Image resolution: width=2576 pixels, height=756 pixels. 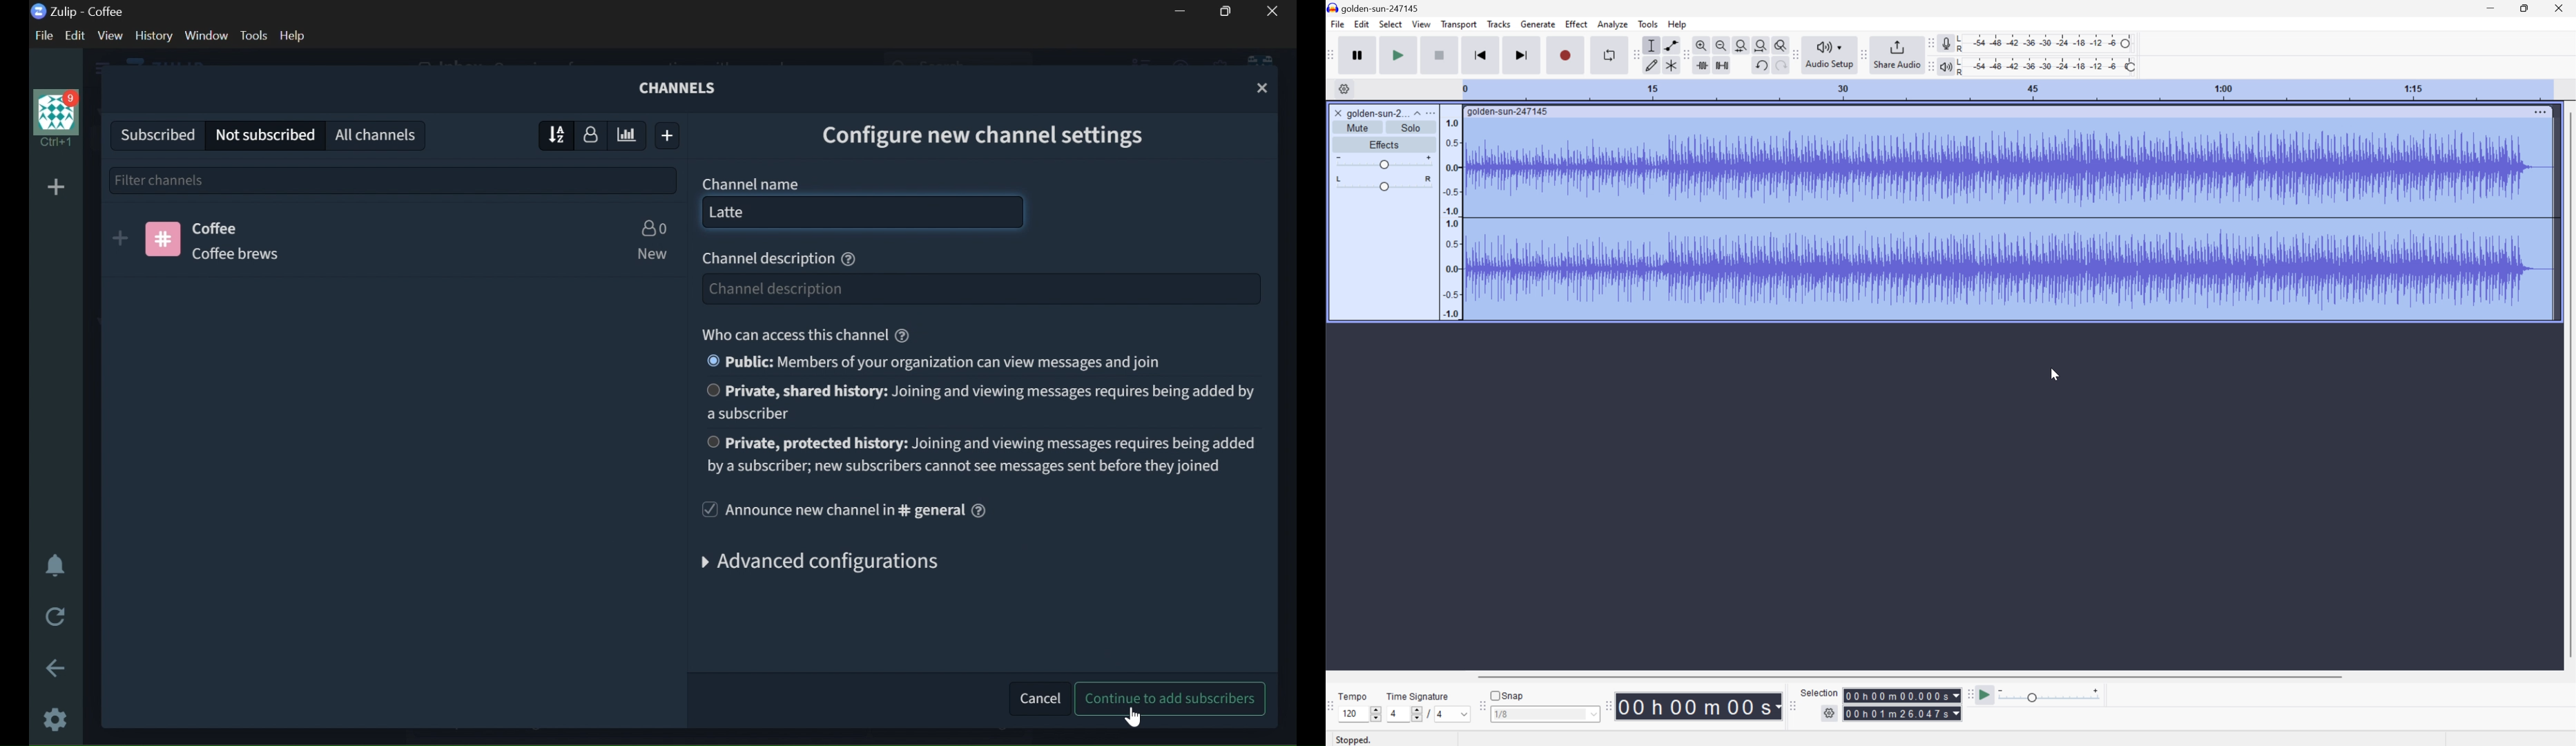 I want to click on Audacity recording meter toolbar, so click(x=1929, y=43).